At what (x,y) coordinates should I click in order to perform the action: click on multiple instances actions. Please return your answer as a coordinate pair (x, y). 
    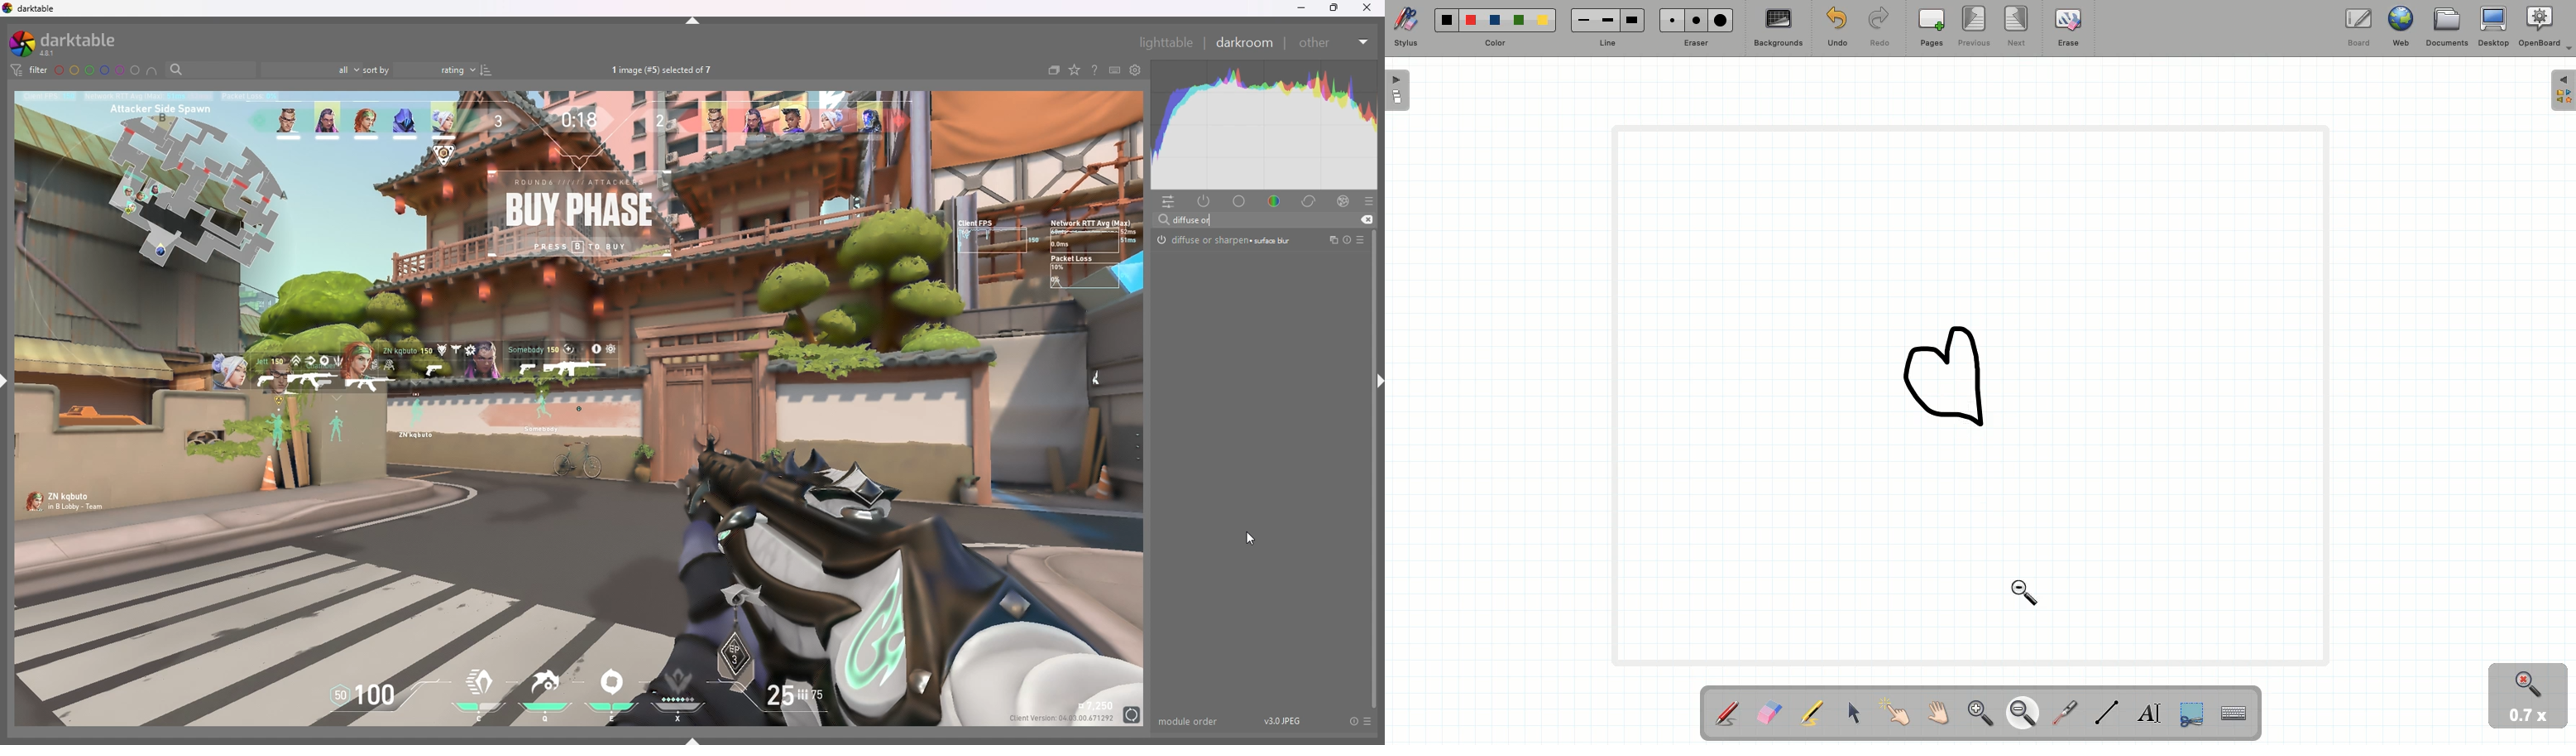
    Looking at the image, I should click on (1330, 240).